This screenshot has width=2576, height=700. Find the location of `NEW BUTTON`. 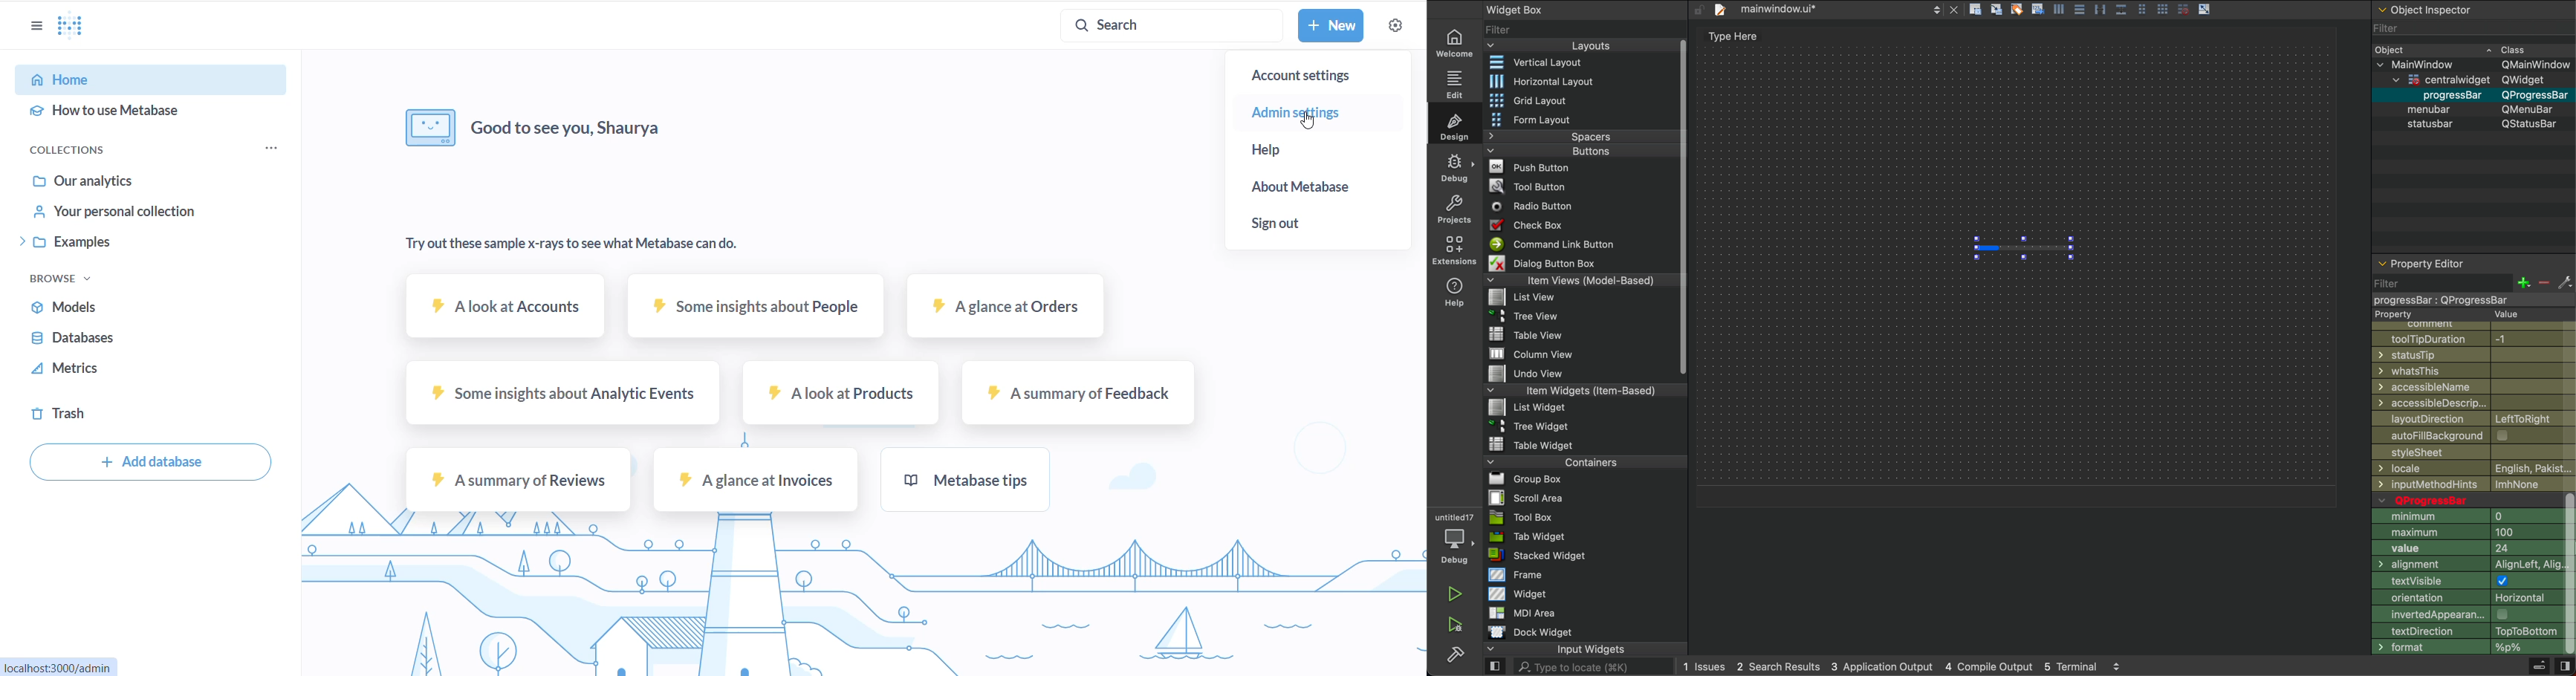

NEW BUTTON is located at coordinates (1331, 25).